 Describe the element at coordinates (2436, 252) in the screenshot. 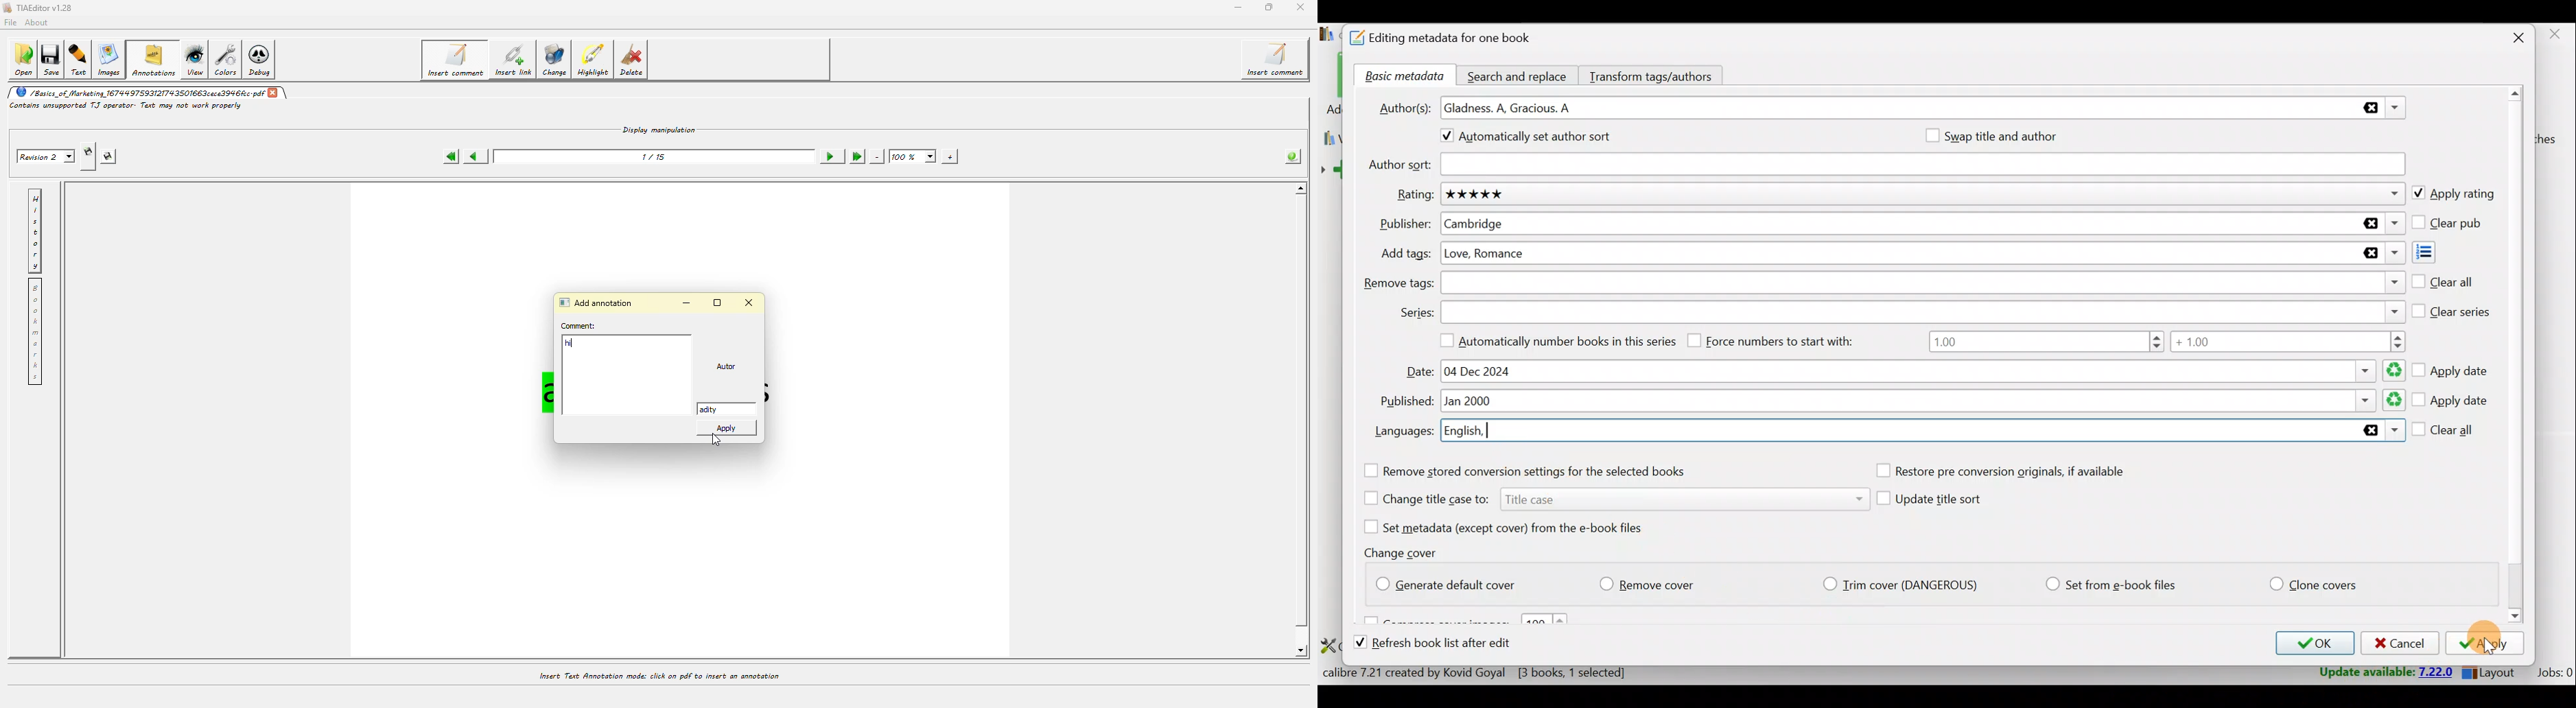

I see `Add tags` at that location.